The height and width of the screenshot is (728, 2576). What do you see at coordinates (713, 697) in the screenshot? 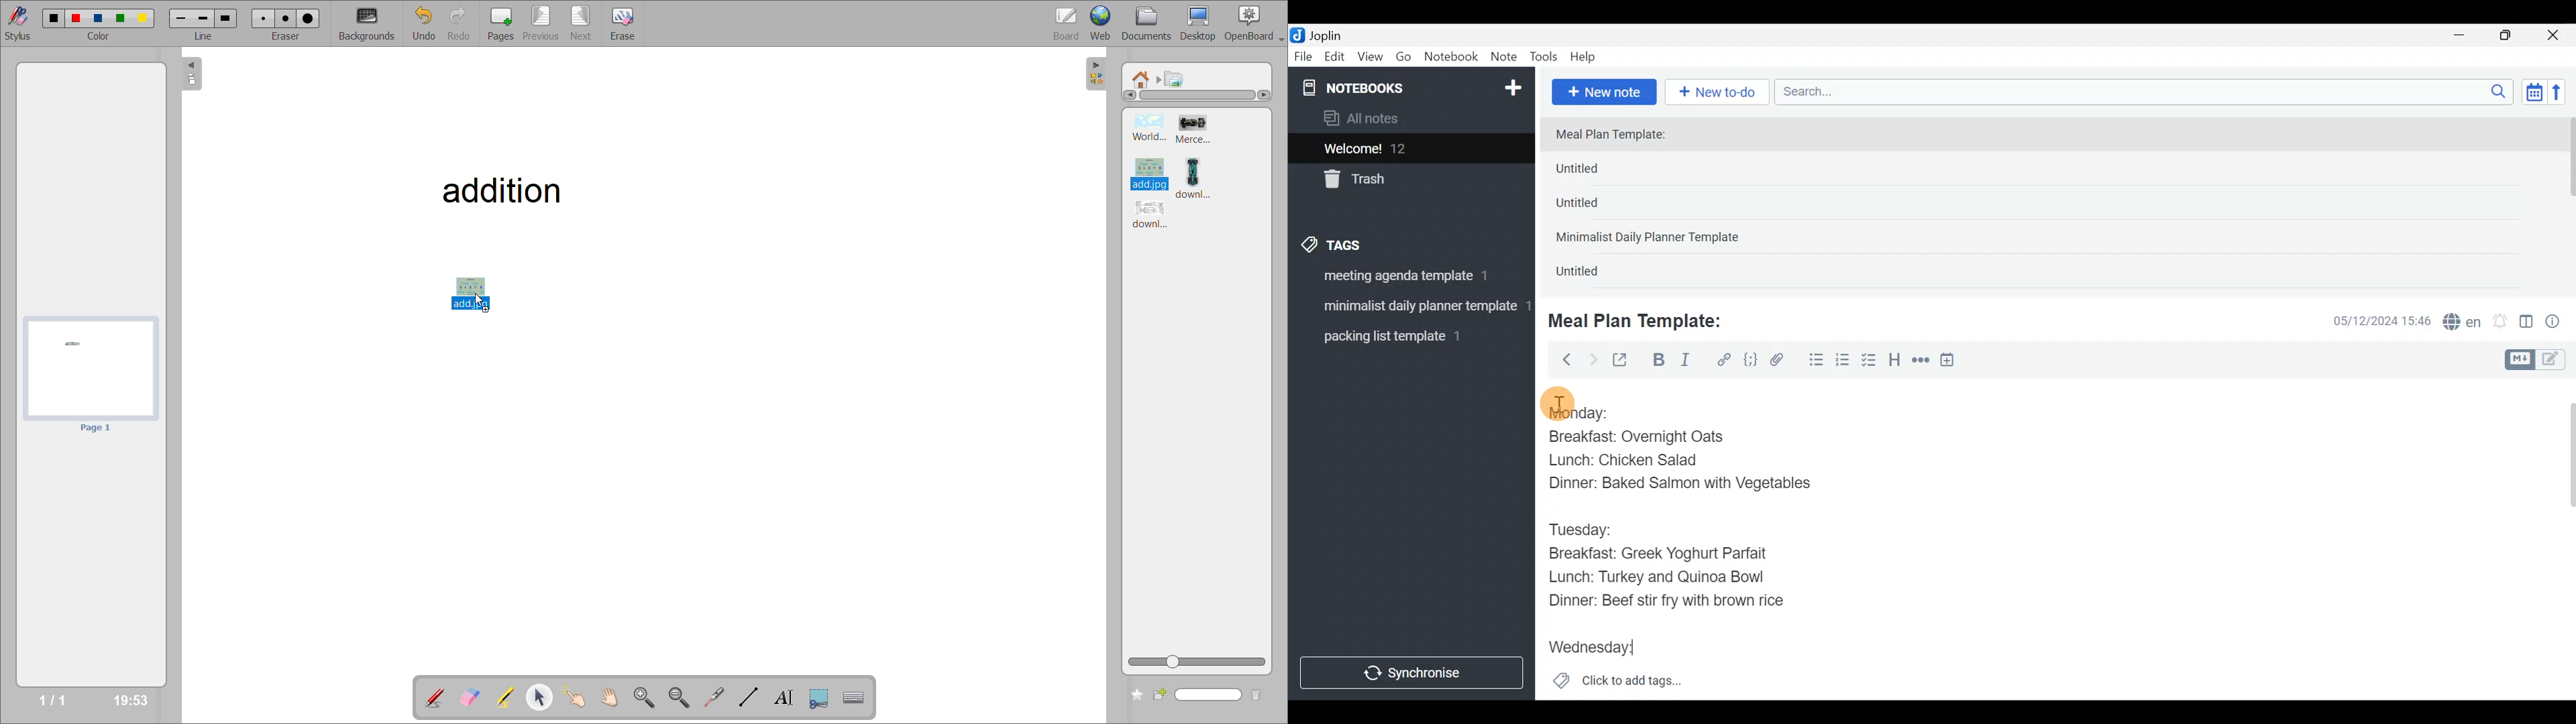
I see `virtual laser pointer` at bounding box center [713, 697].